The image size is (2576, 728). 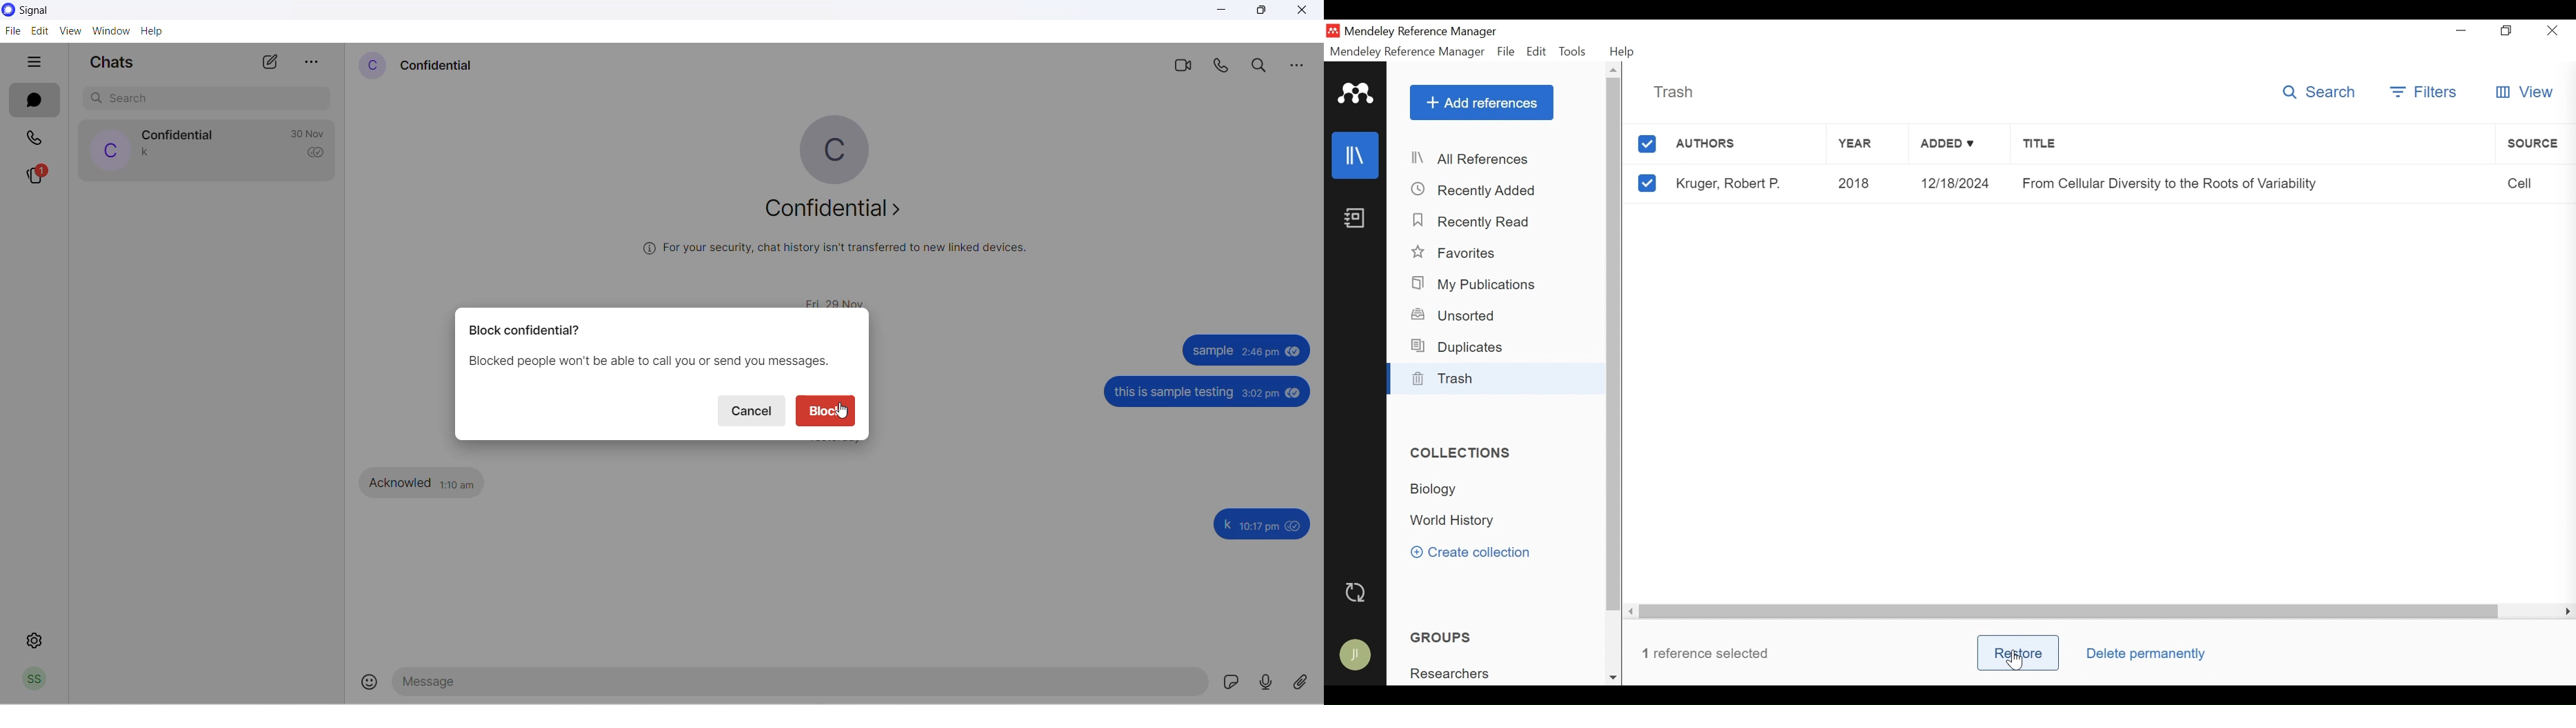 I want to click on close, so click(x=1307, y=12).